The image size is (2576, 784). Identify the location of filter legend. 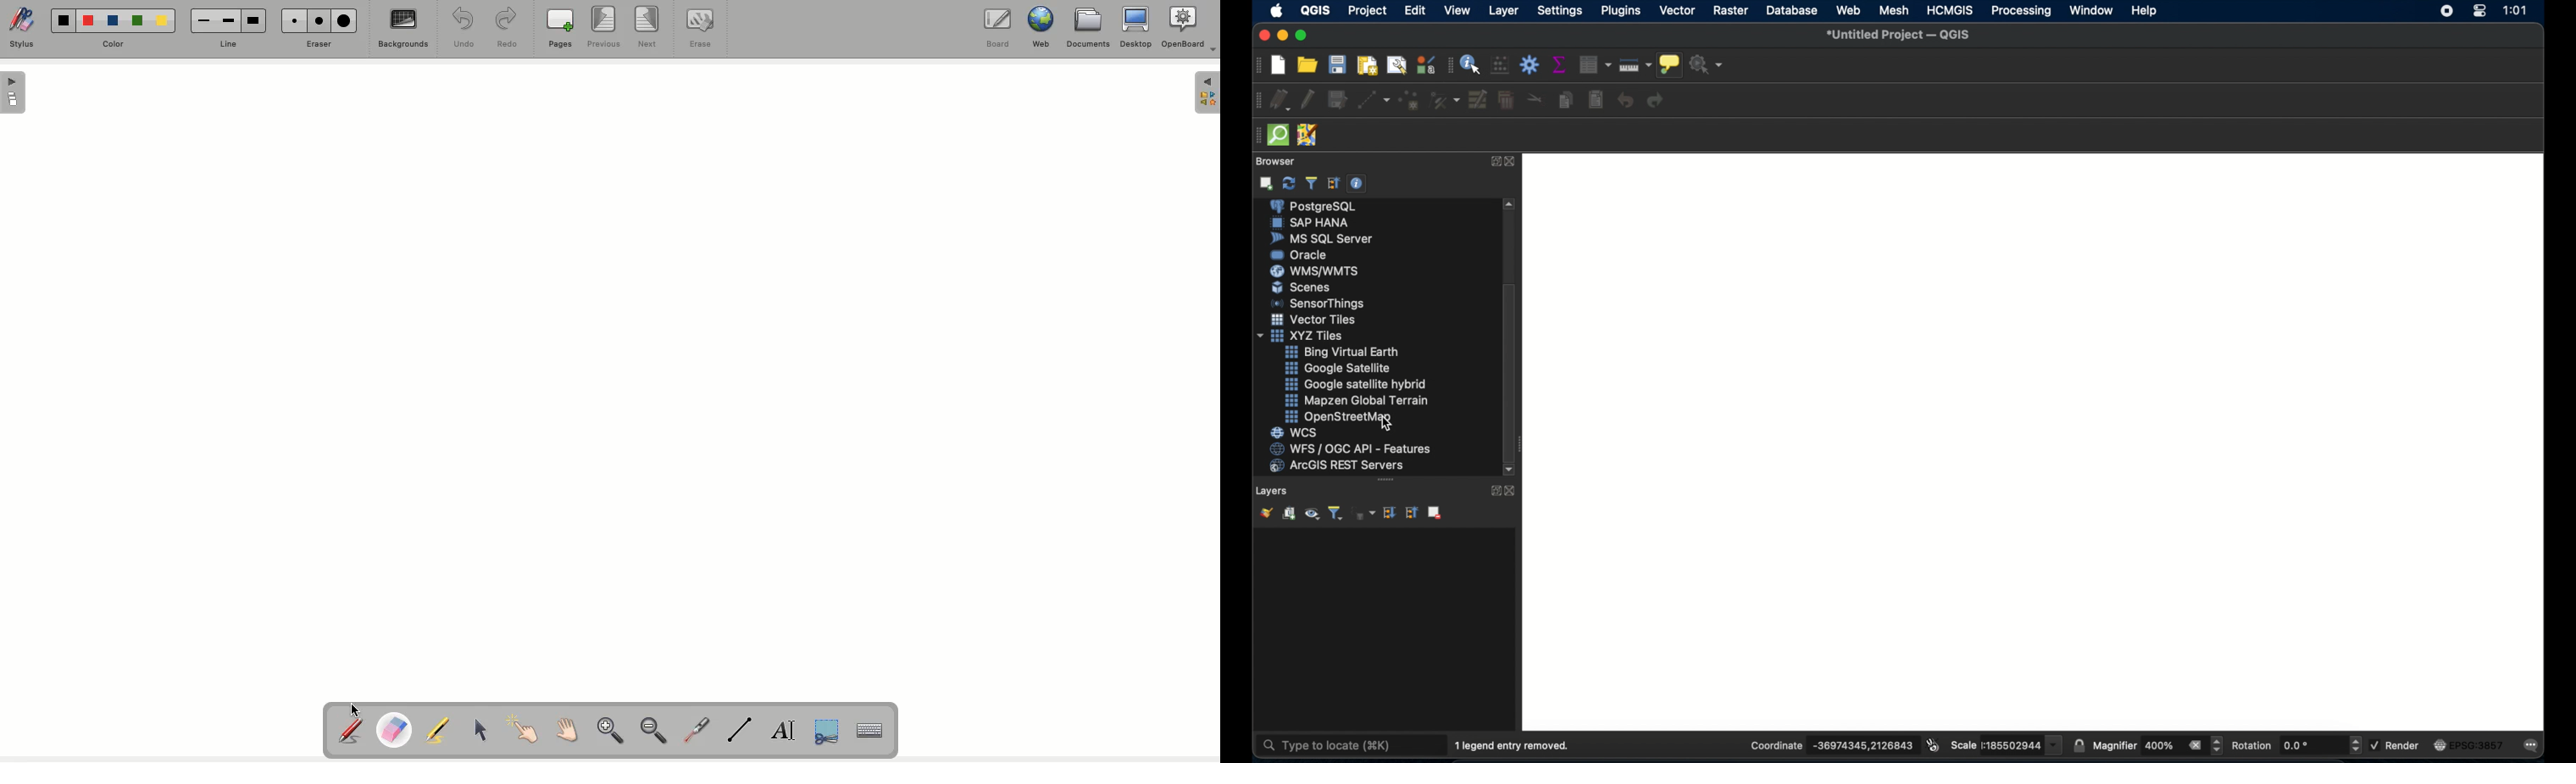
(1335, 514).